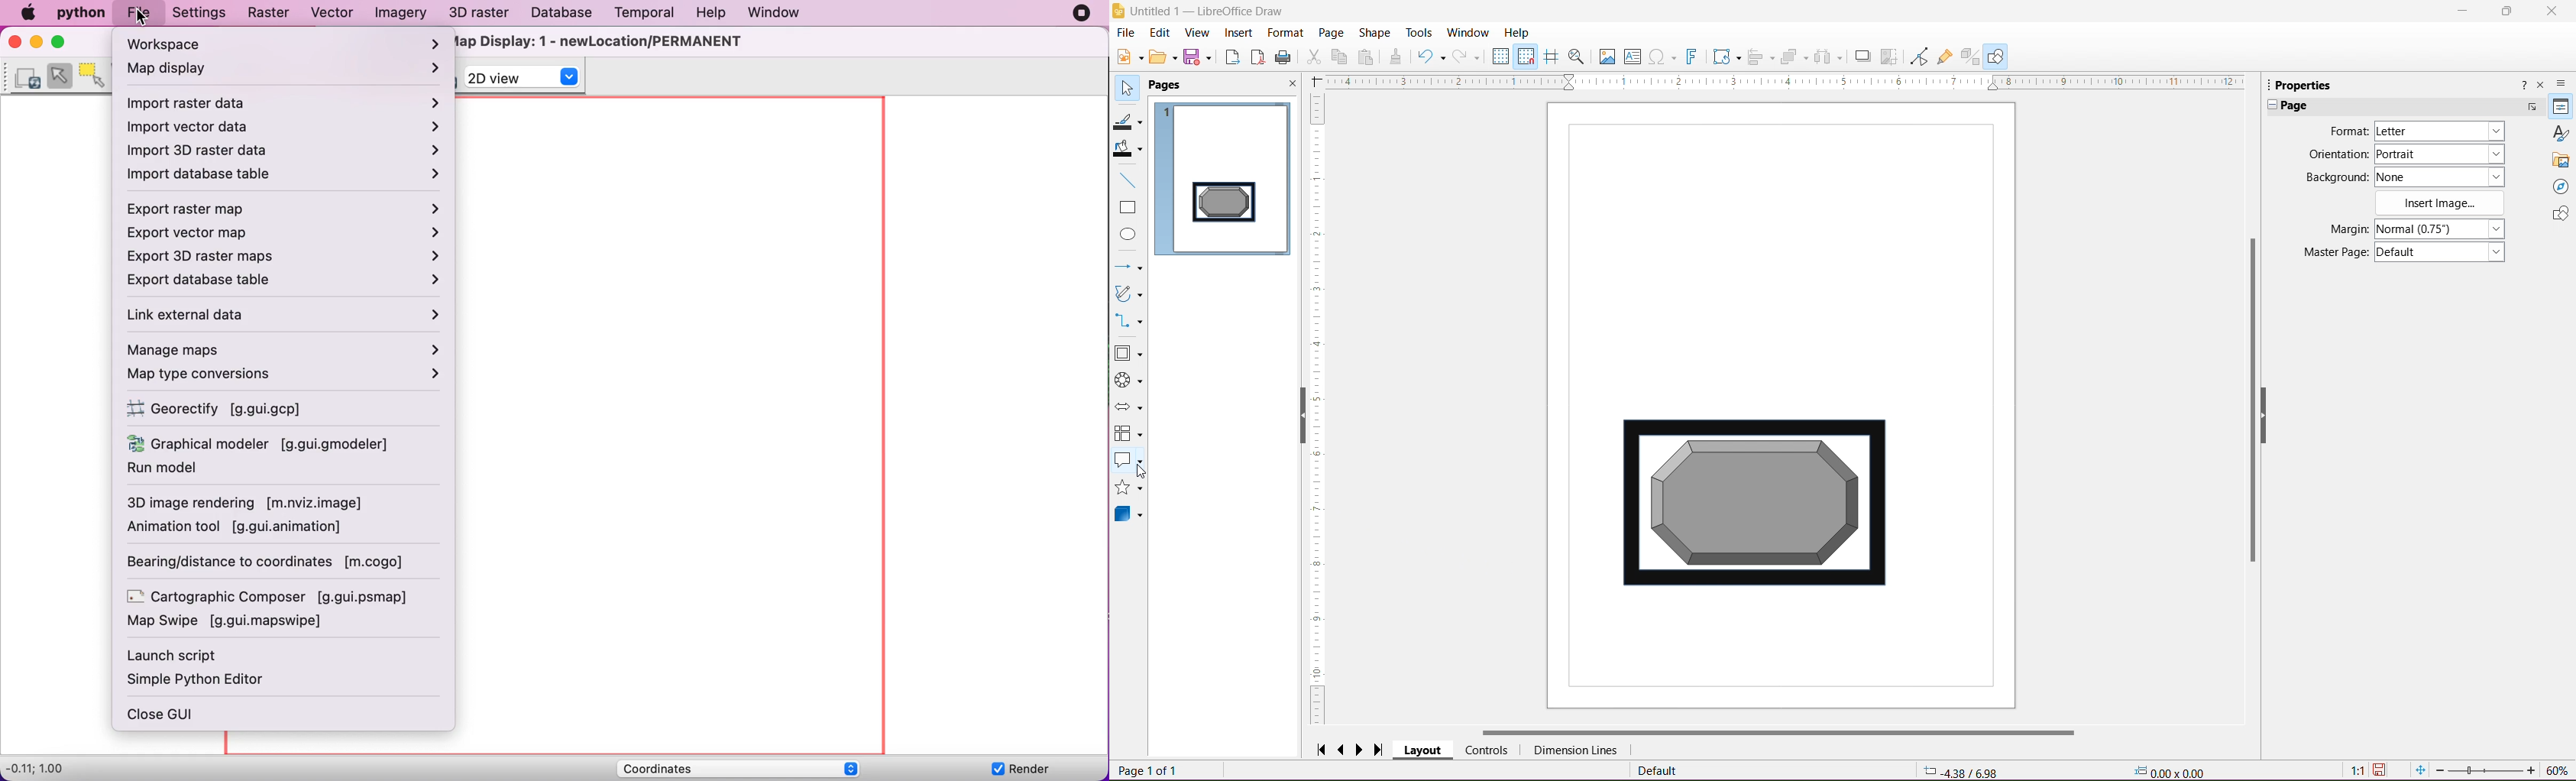  I want to click on Insert Image, so click(2441, 203).